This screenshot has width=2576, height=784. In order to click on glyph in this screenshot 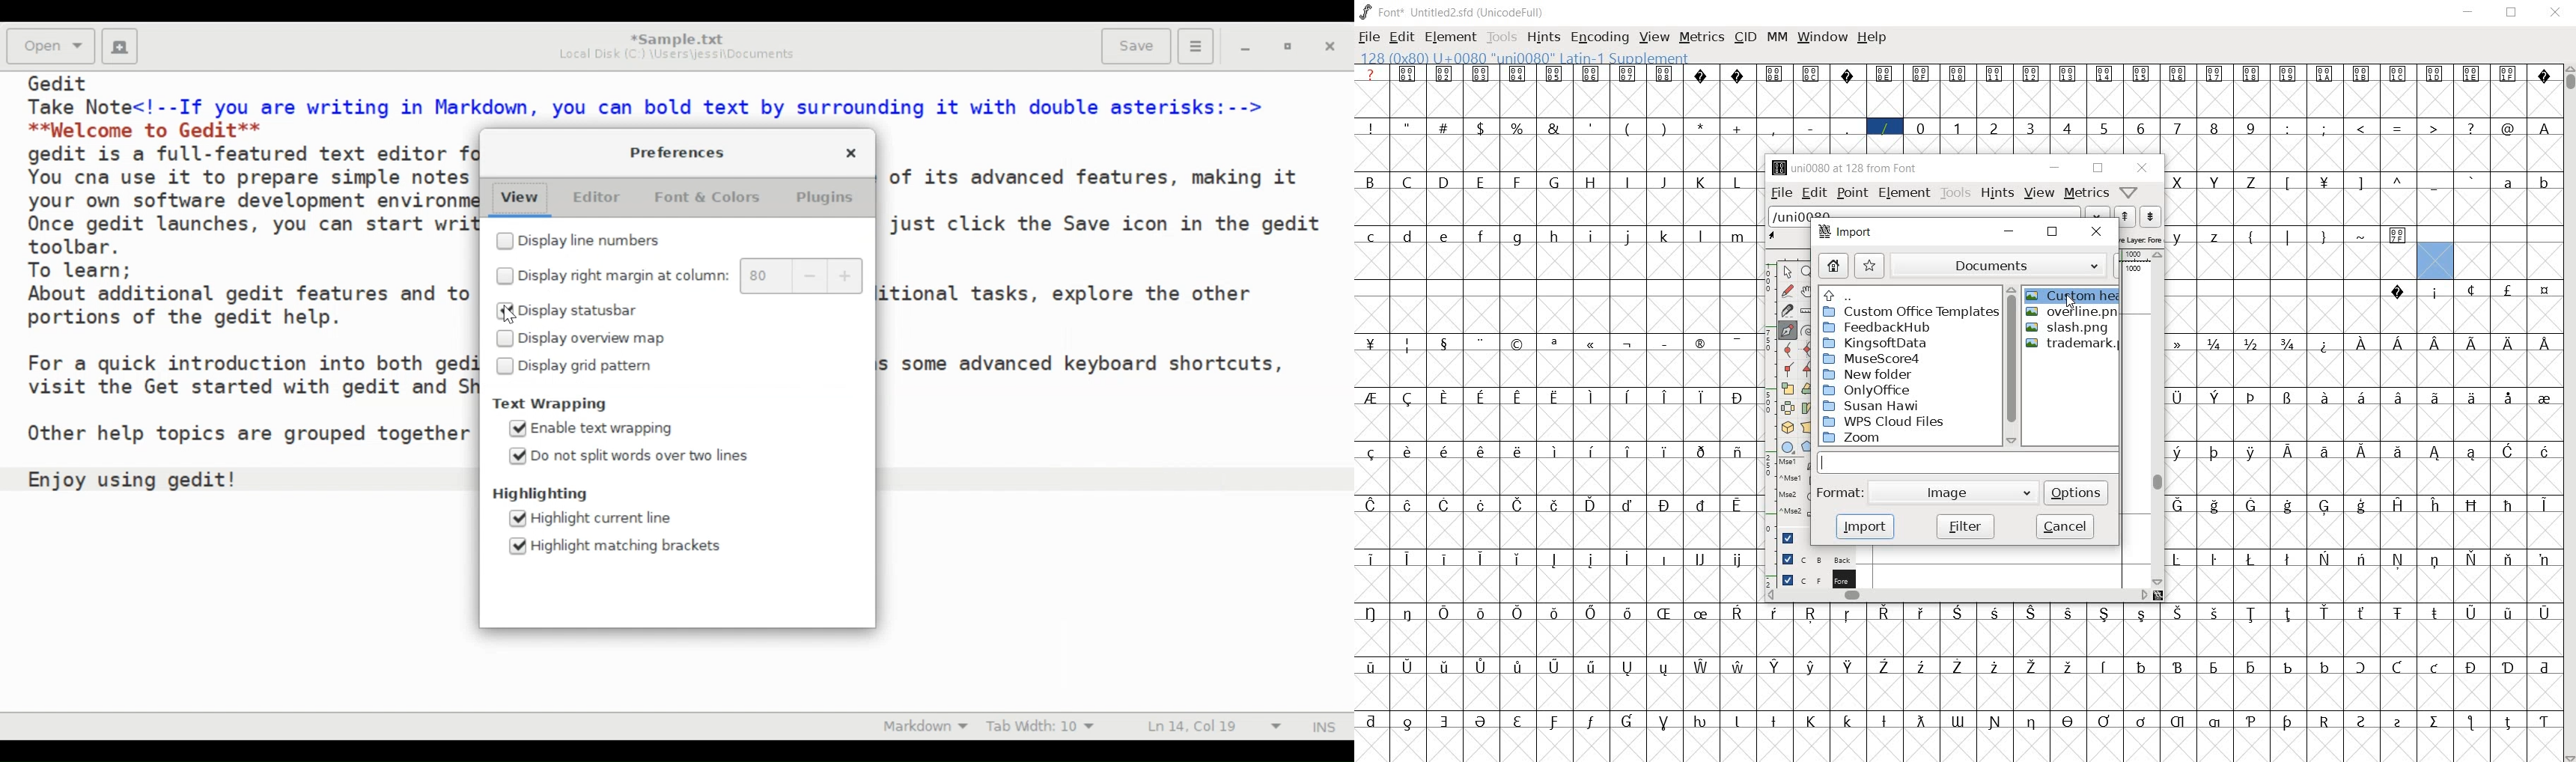, I will do `click(2251, 344)`.